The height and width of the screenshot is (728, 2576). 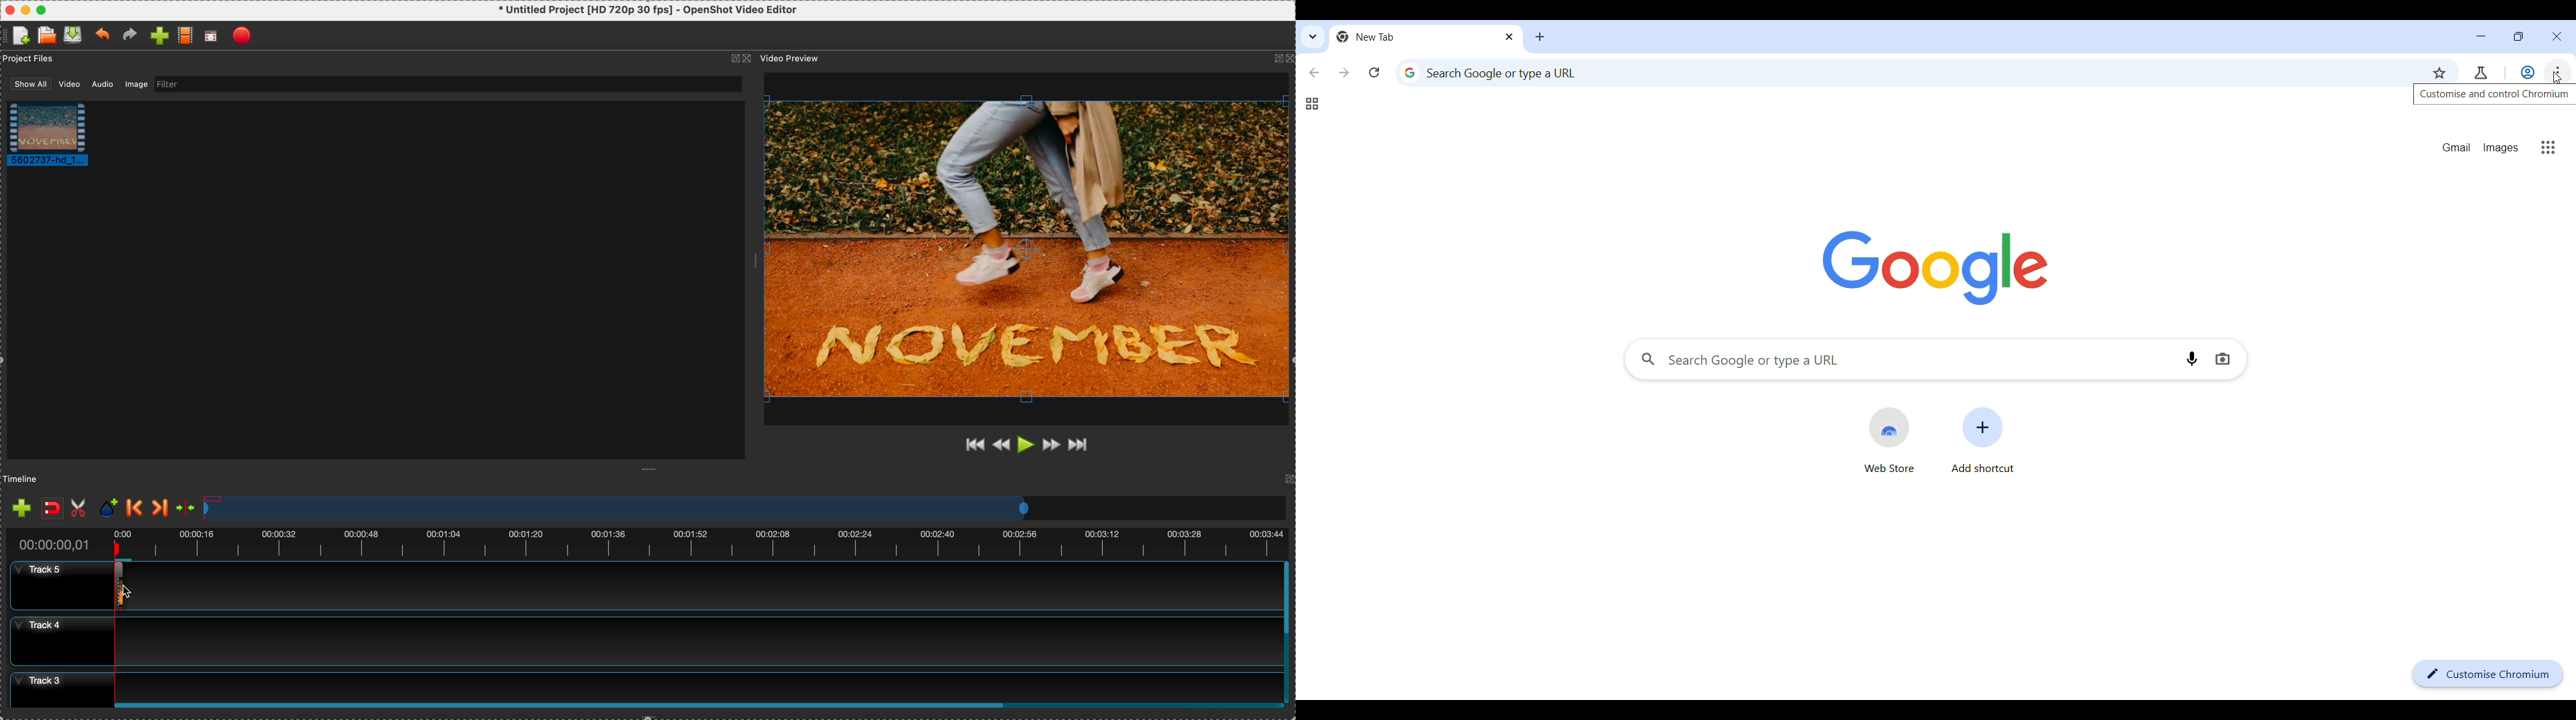 I want to click on save file, so click(x=74, y=34).